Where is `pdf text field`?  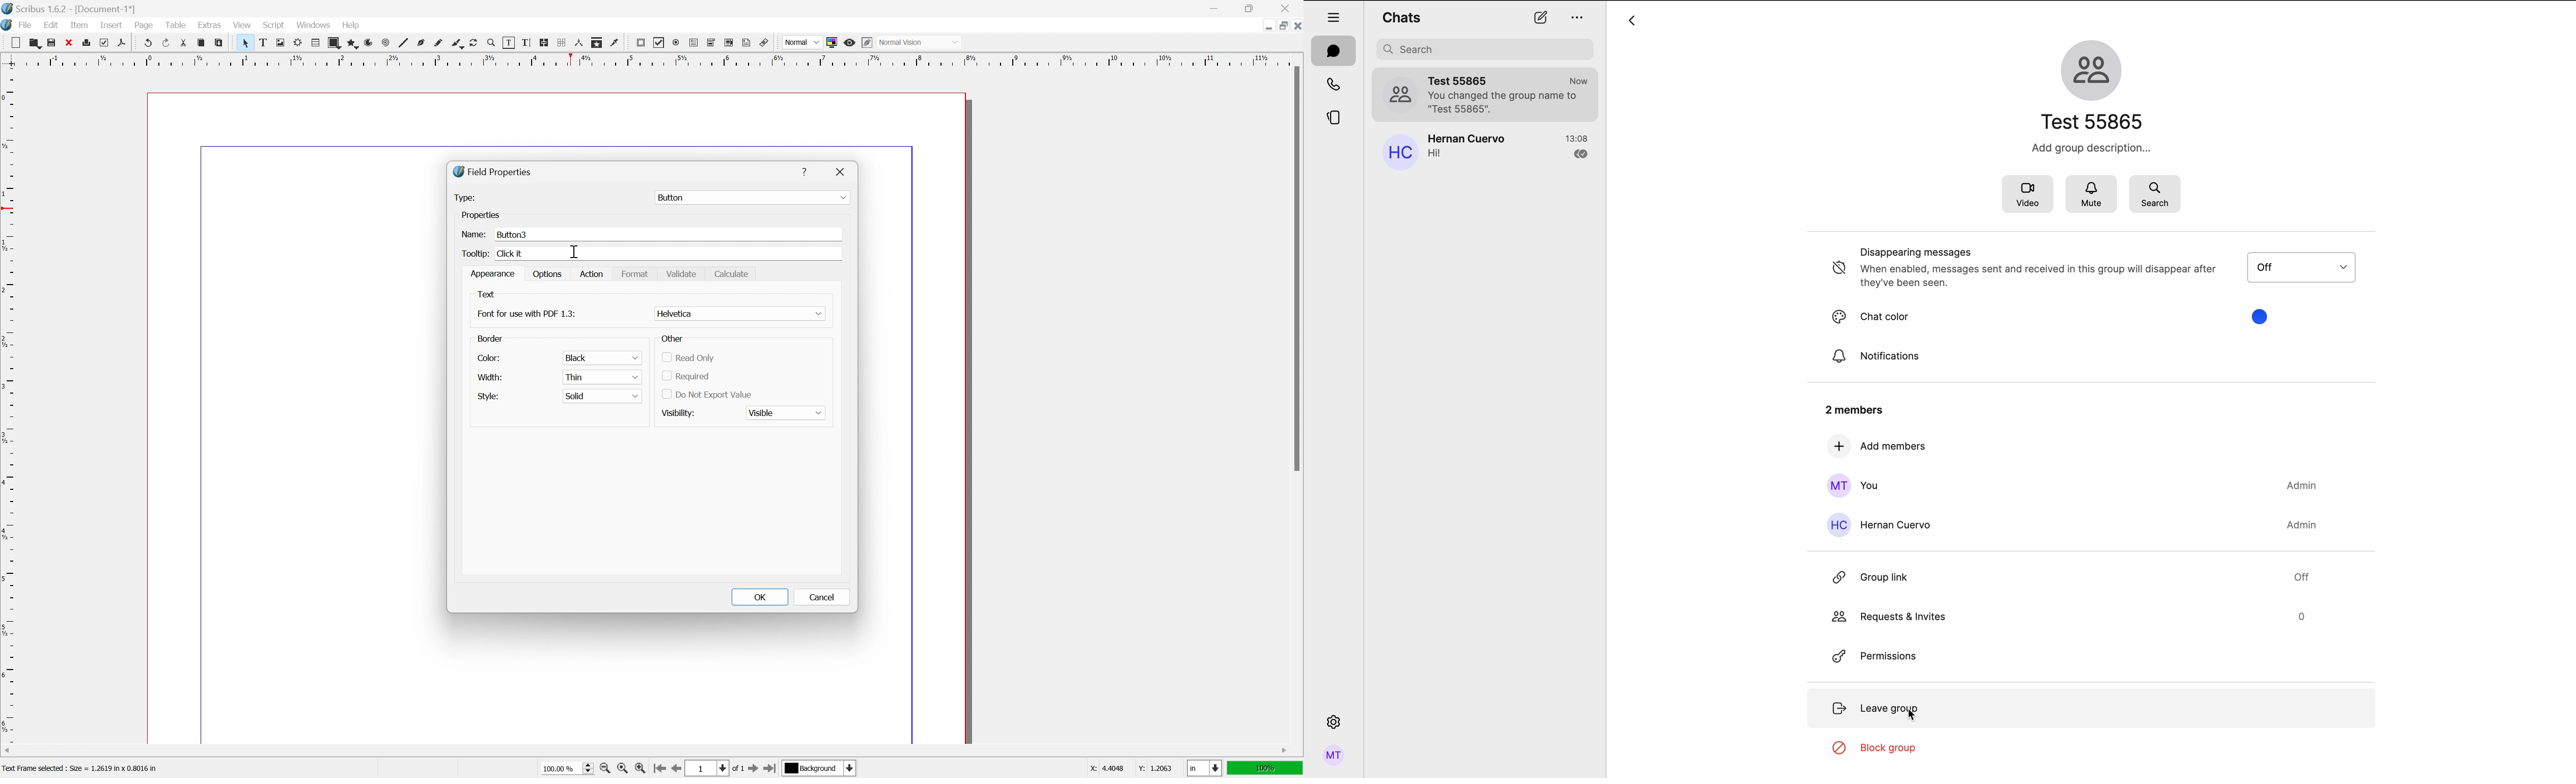
pdf text field is located at coordinates (694, 43).